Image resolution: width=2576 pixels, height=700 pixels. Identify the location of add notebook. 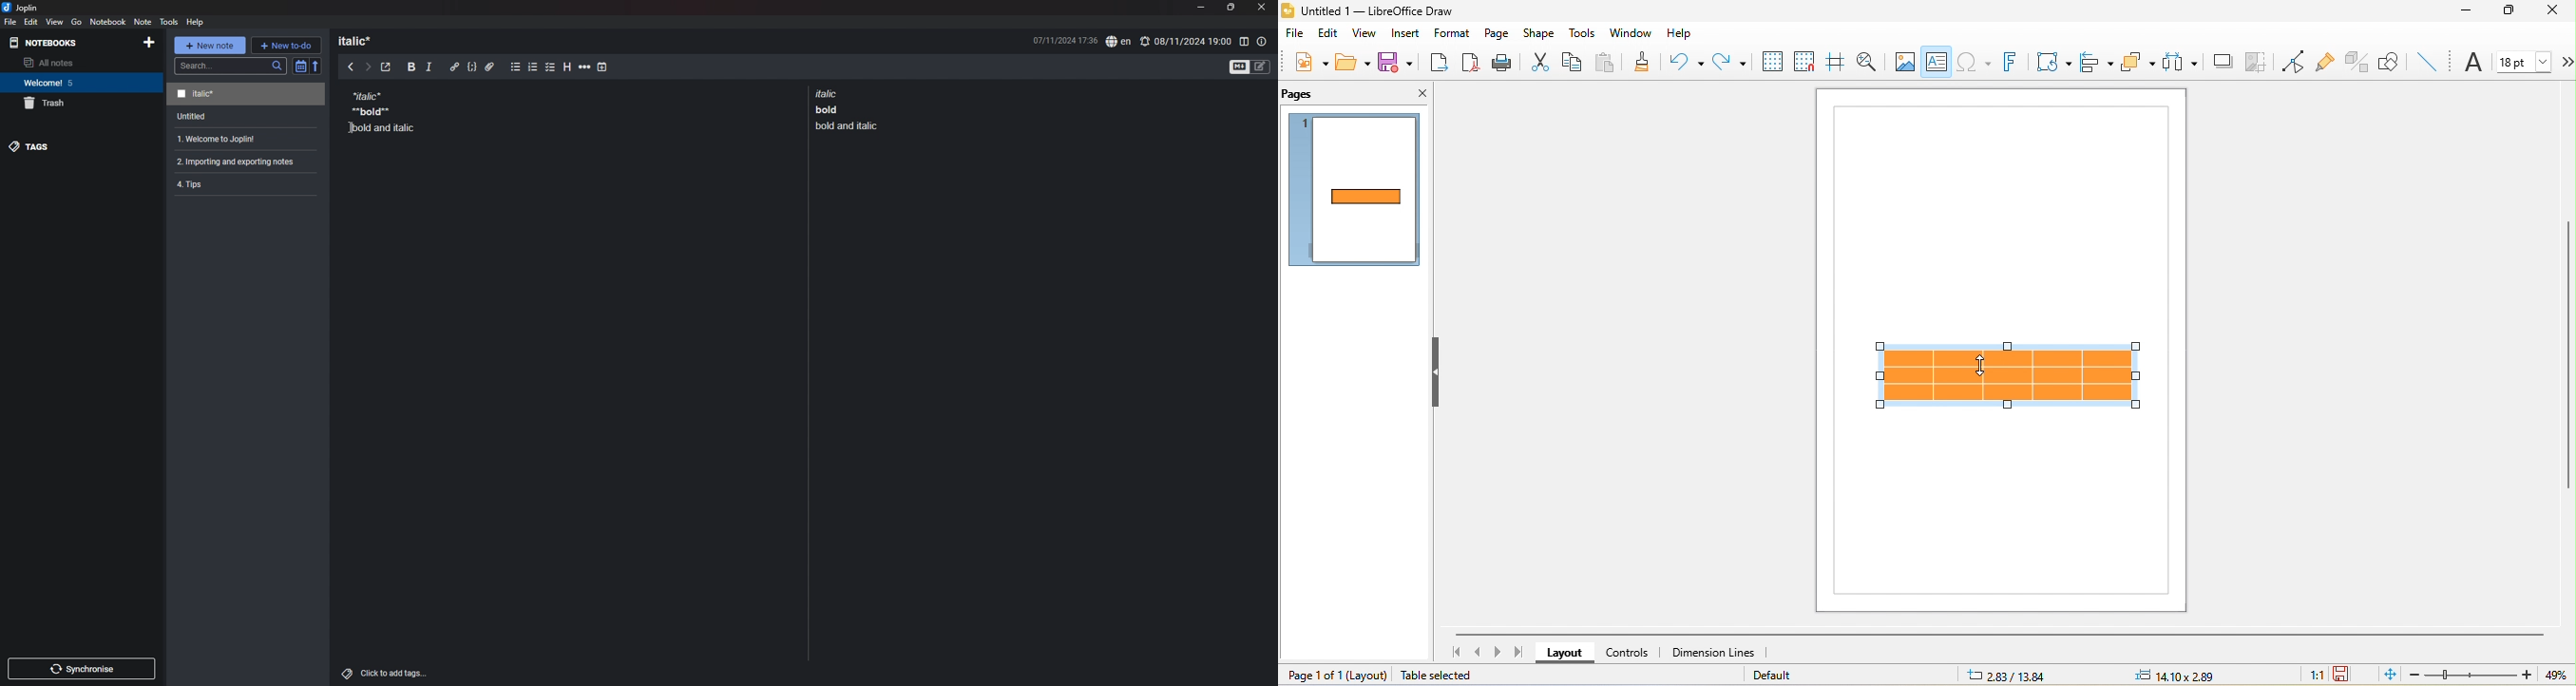
(148, 42).